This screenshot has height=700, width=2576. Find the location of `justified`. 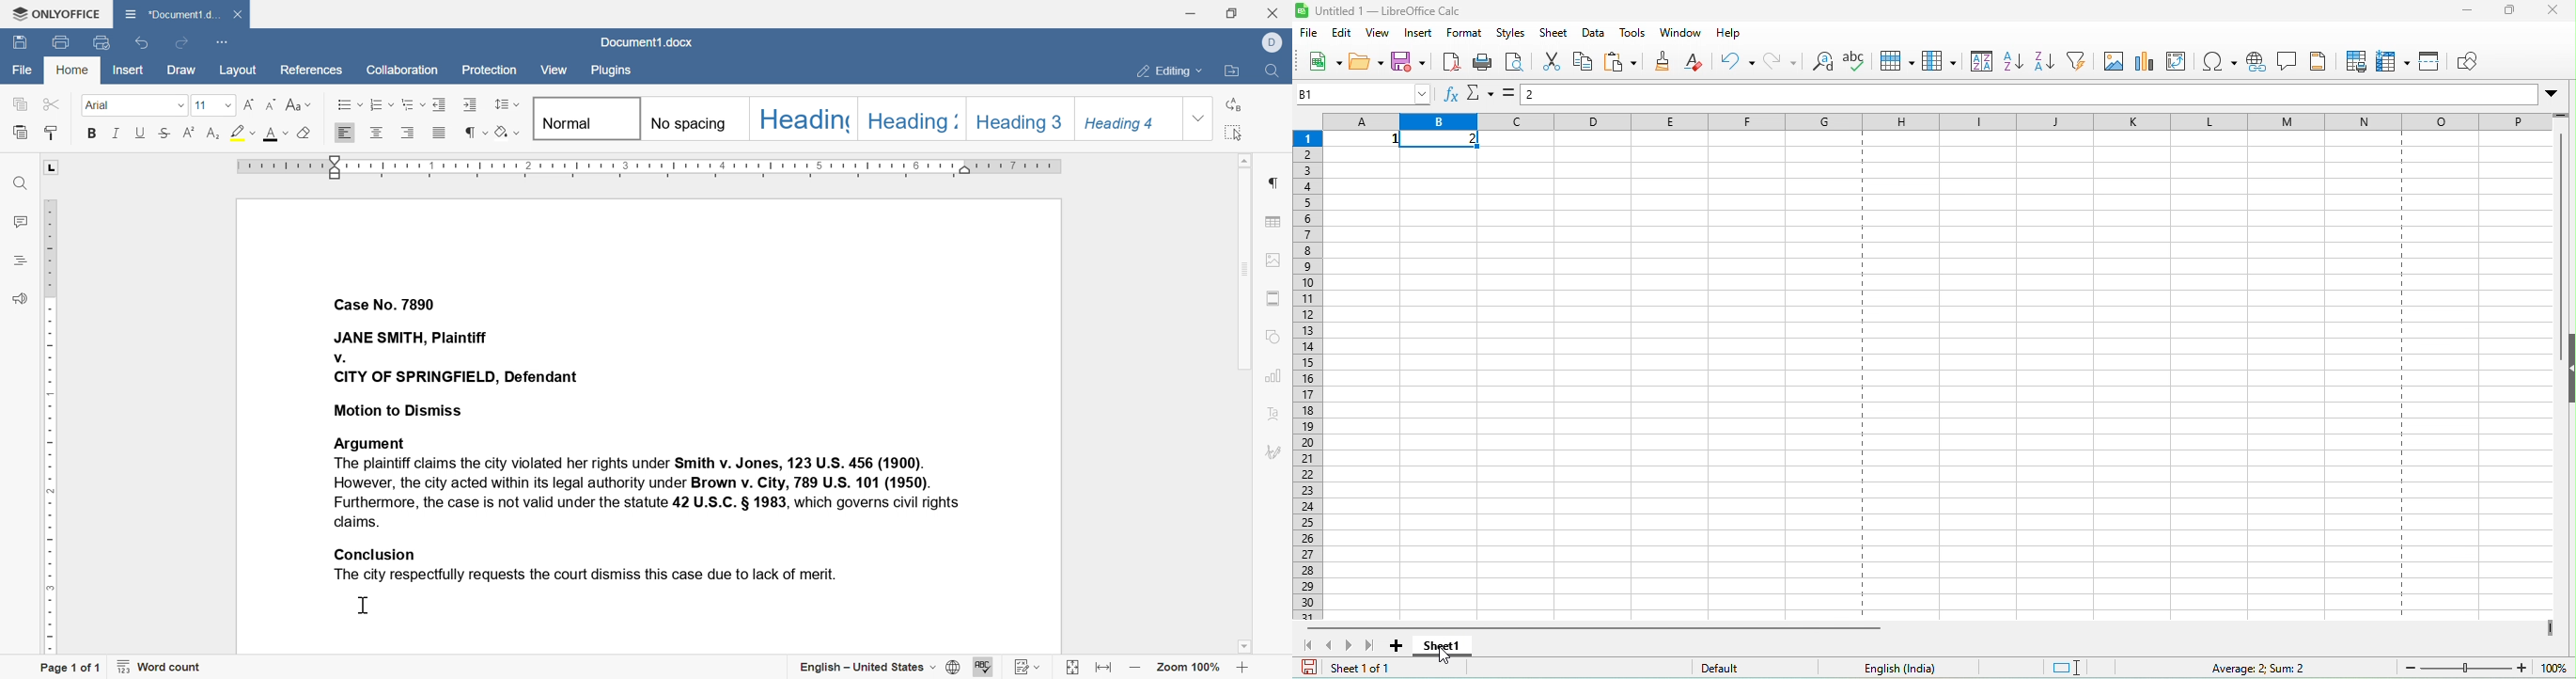

justified is located at coordinates (440, 133).